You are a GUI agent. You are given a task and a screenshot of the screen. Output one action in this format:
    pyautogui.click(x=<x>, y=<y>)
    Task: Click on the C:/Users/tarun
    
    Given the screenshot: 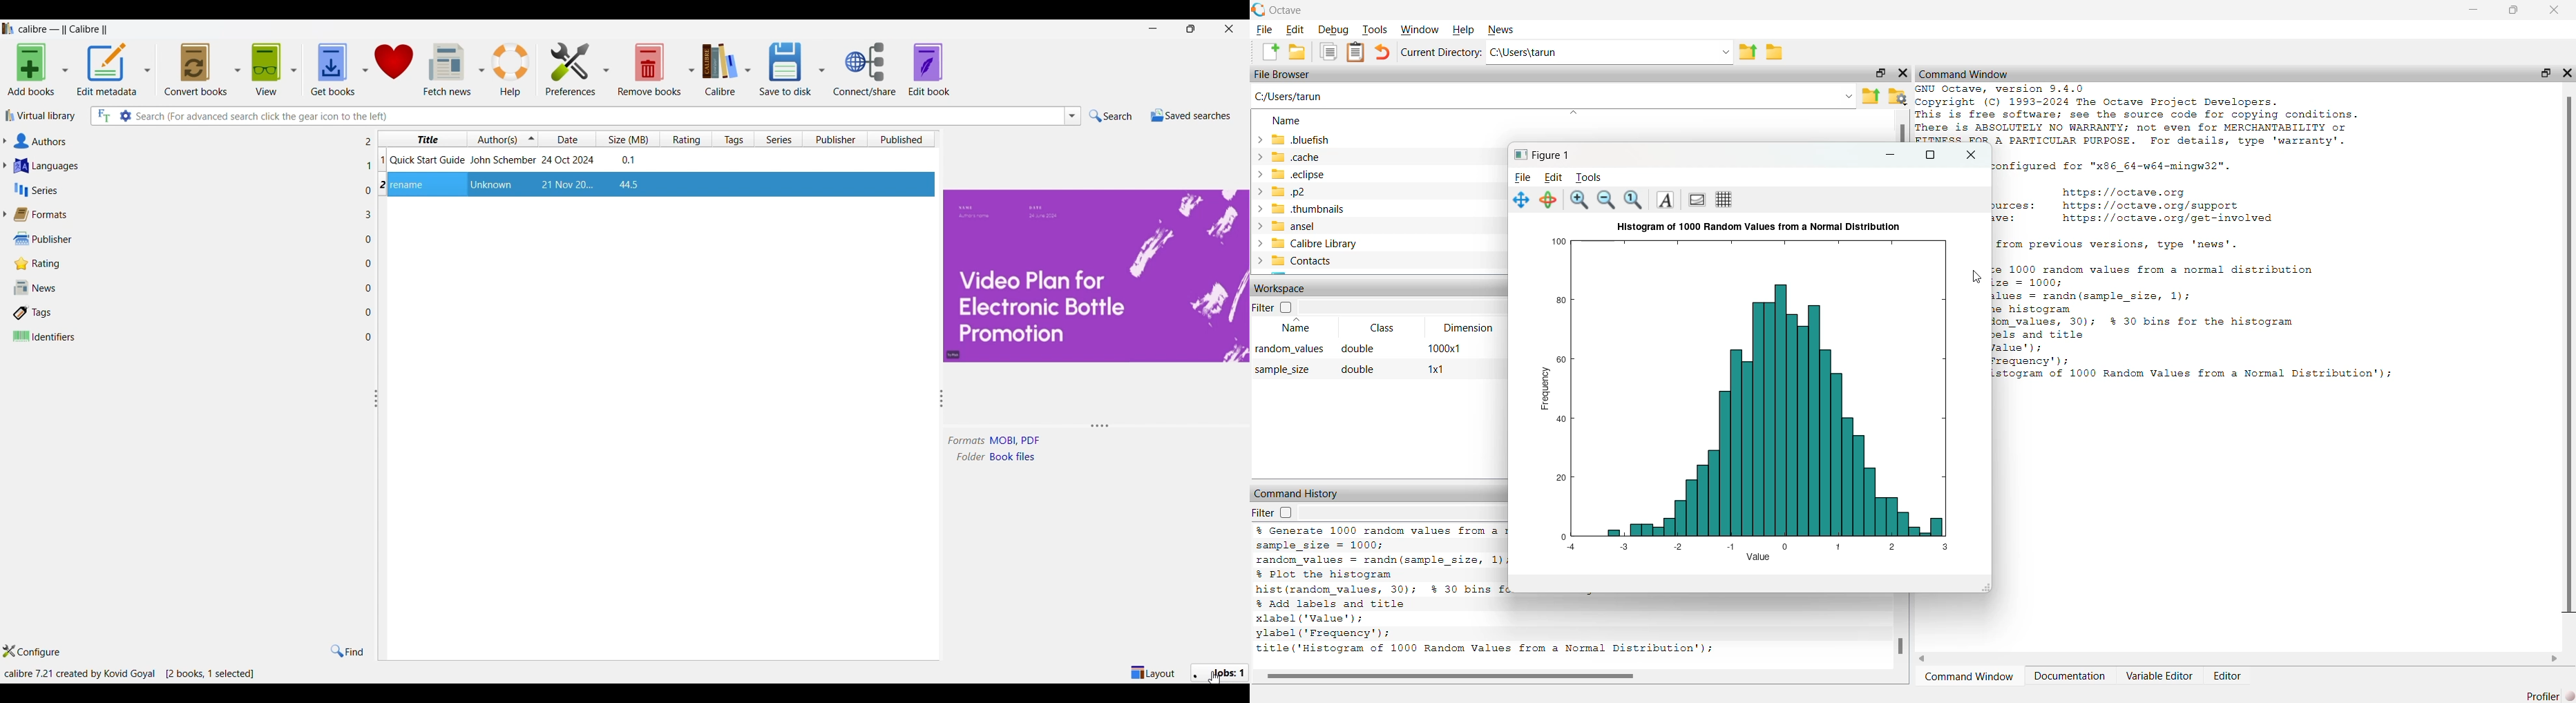 What is the action you would take?
    pyautogui.click(x=1289, y=97)
    